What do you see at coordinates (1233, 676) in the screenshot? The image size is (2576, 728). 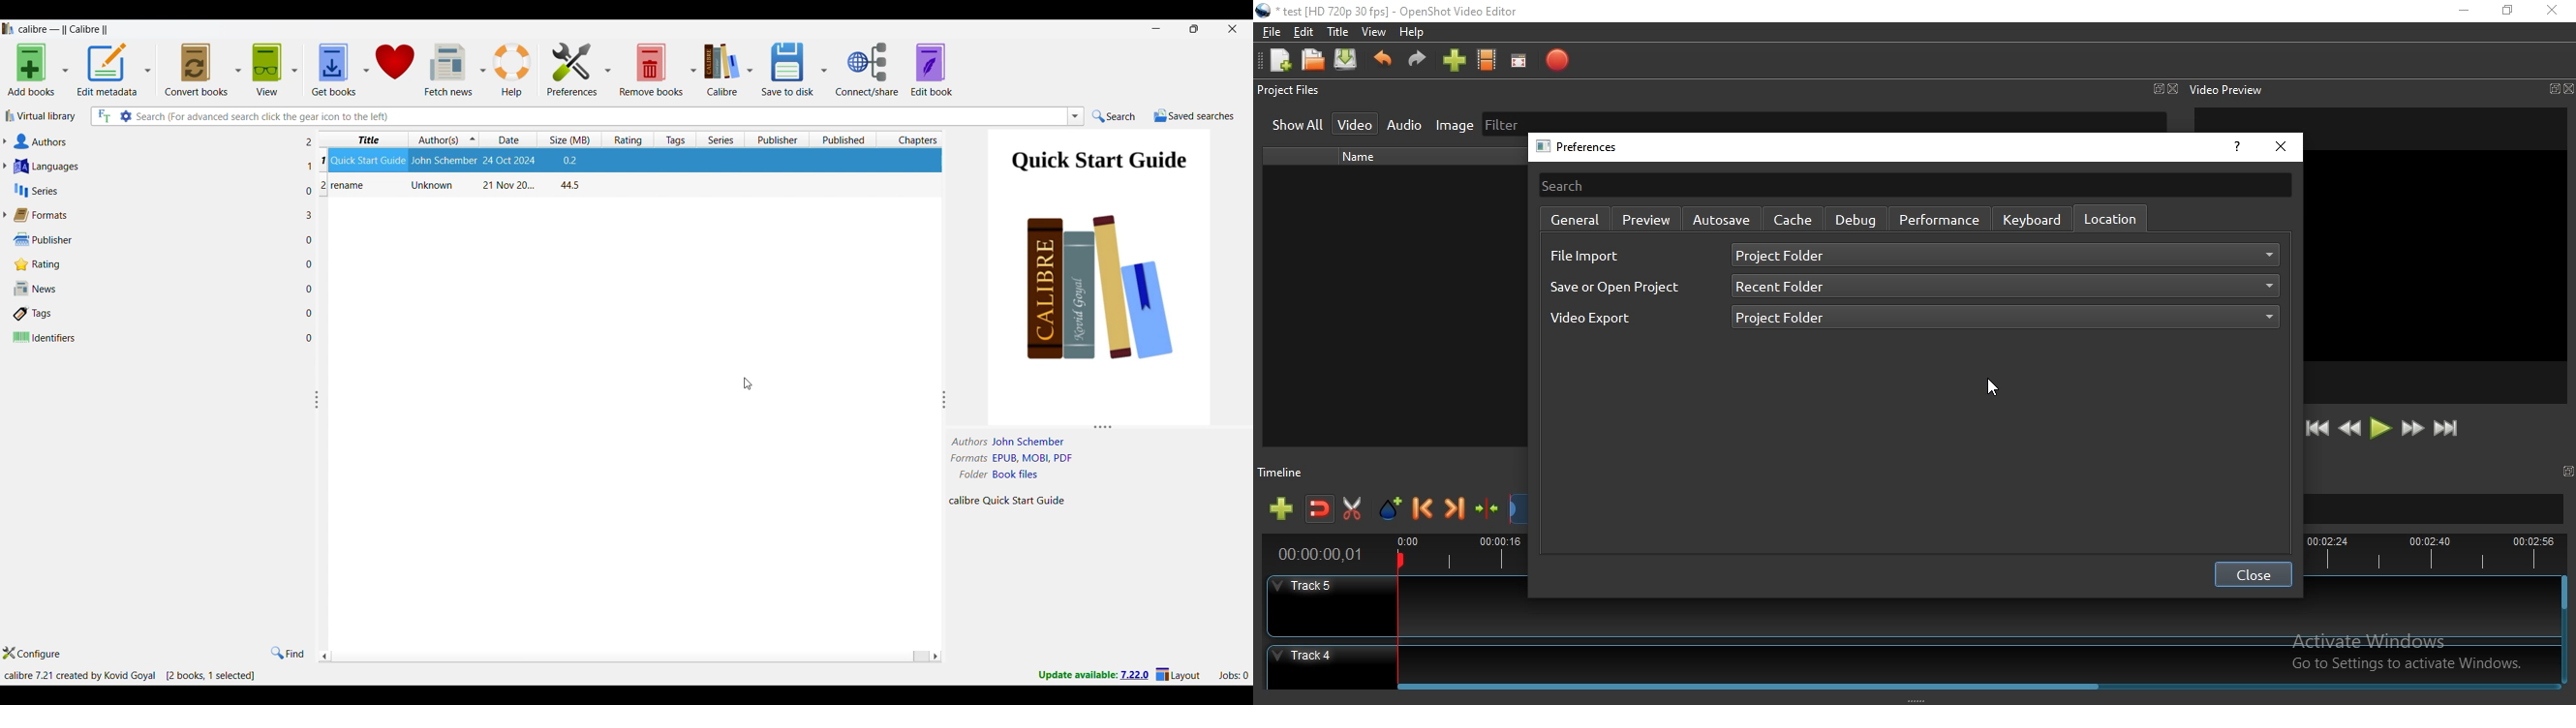 I see `Current jobs` at bounding box center [1233, 676].